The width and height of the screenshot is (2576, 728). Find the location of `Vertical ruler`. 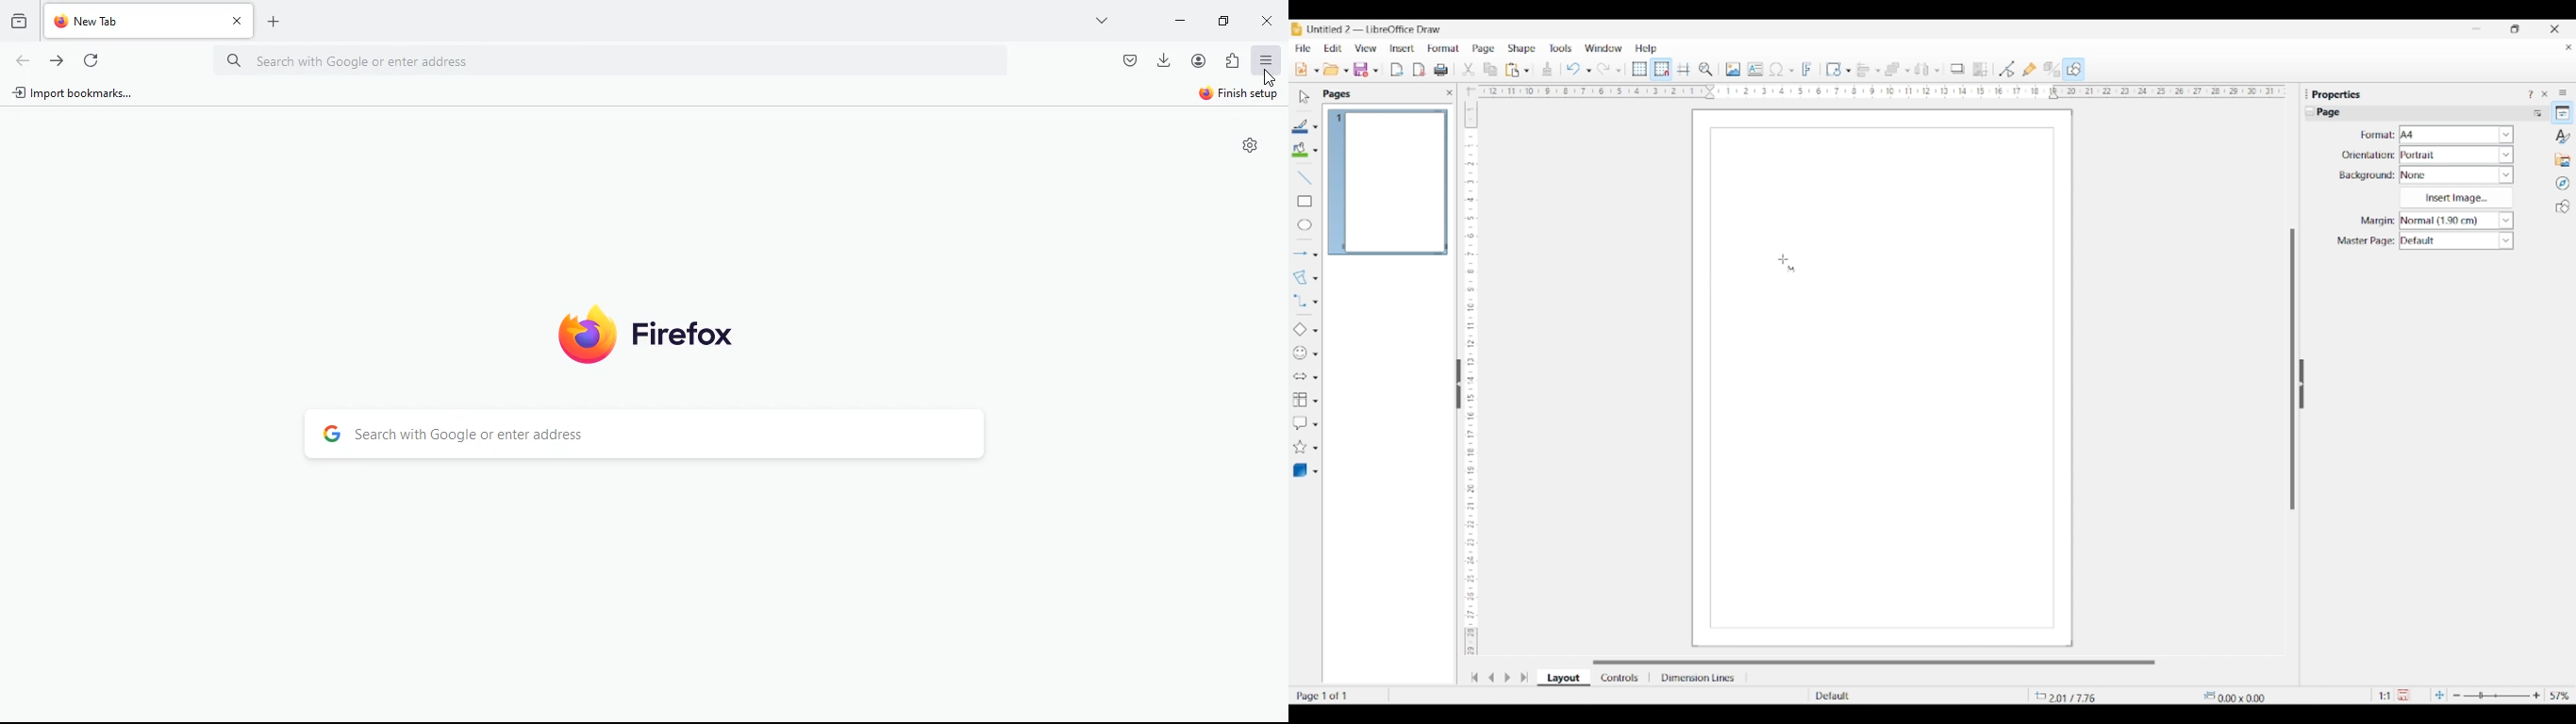

Vertical ruler is located at coordinates (1469, 372).